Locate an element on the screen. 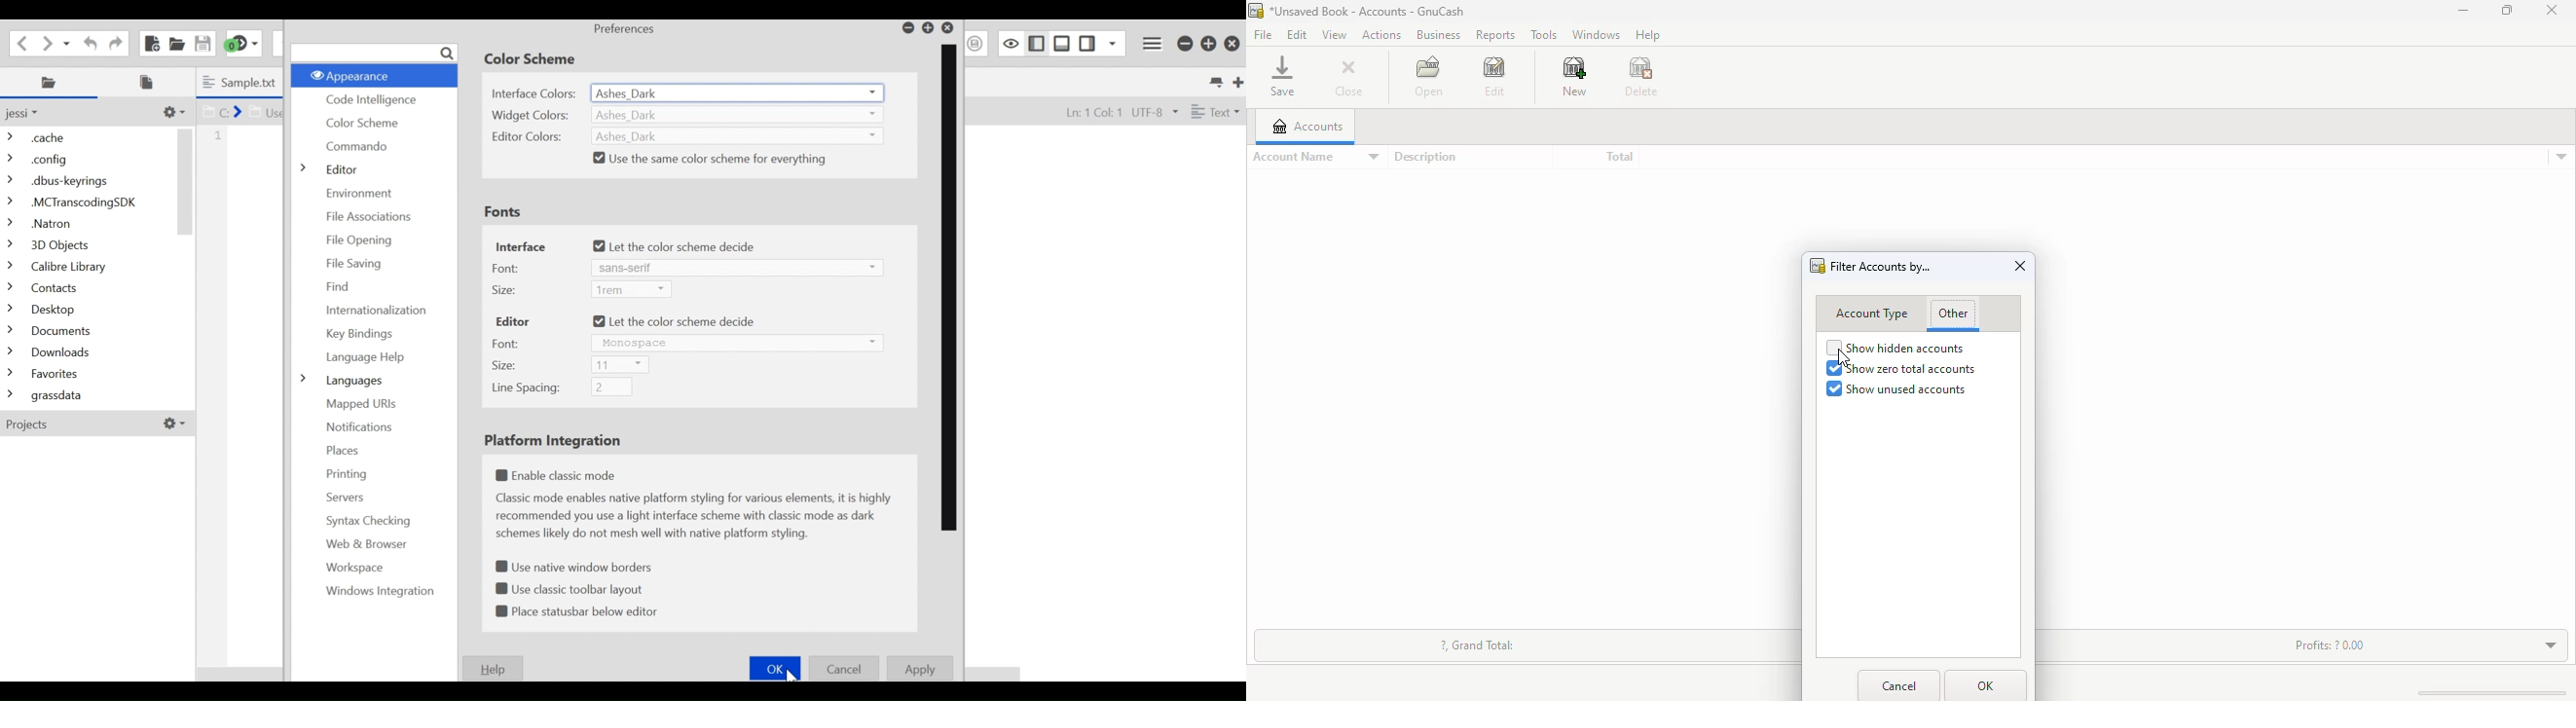 The height and width of the screenshot is (728, 2576). Show/Hide Bottom Pane is located at coordinates (1062, 43).